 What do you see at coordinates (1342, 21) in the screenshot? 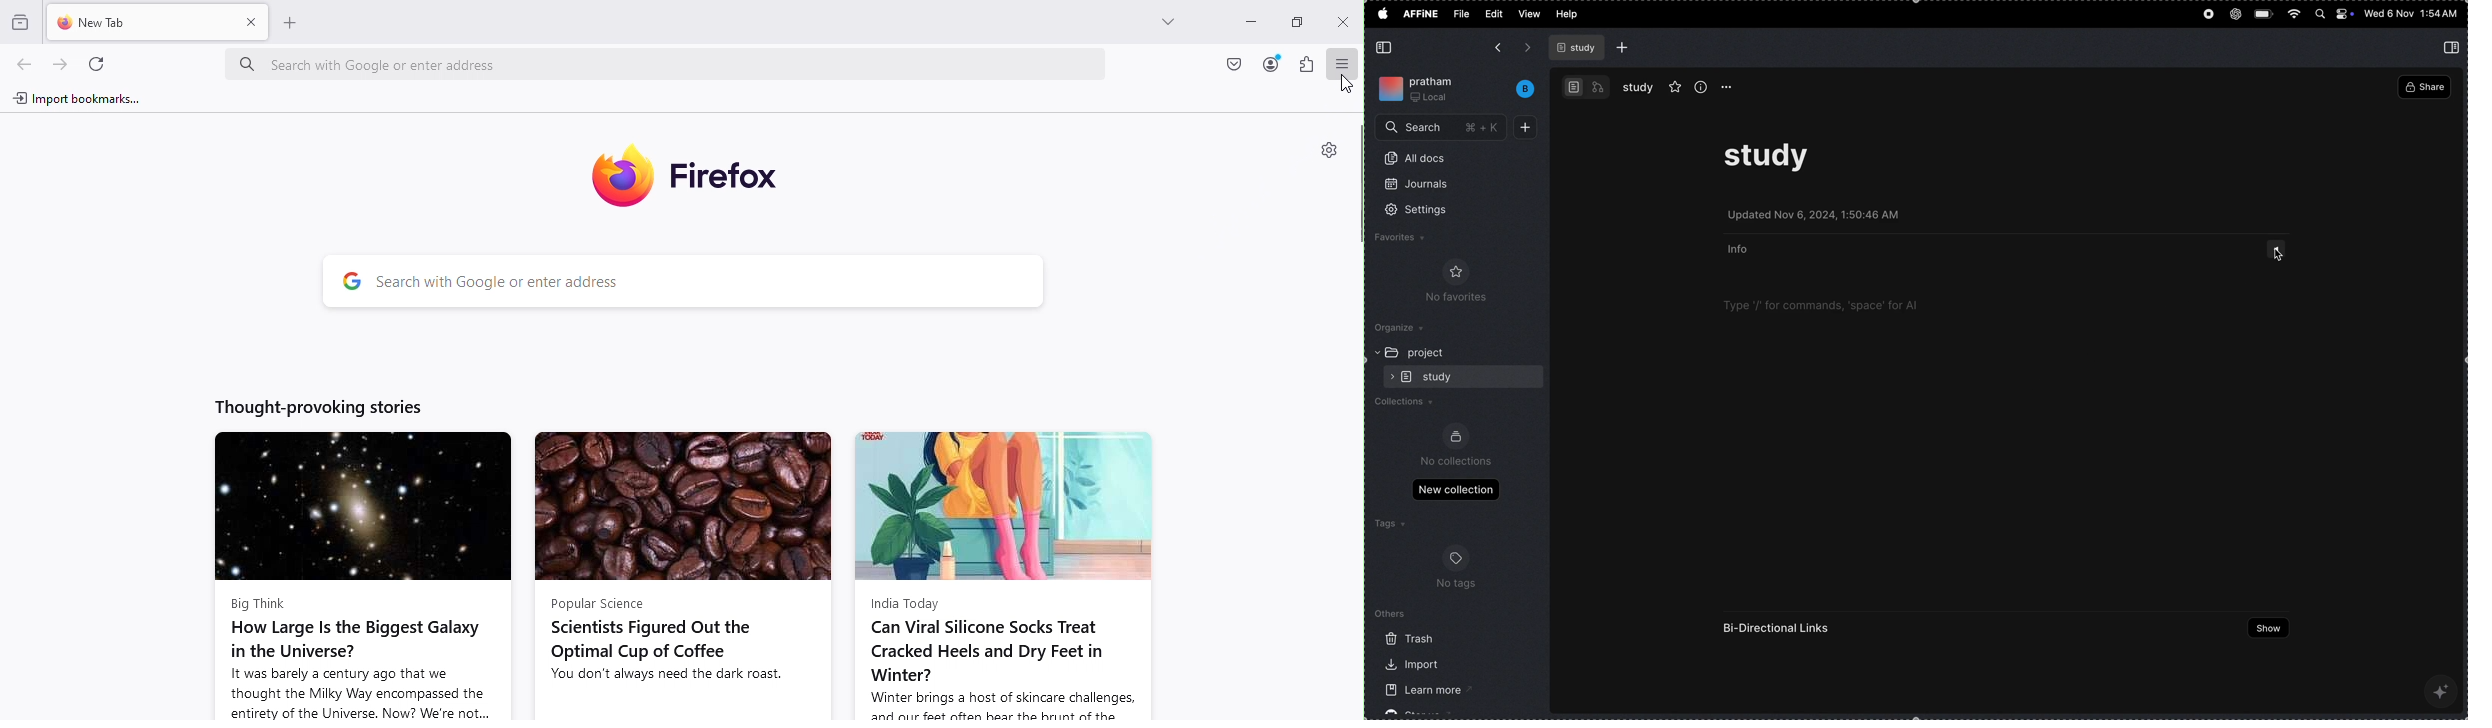
I see `Close` at bounding box center [1342, 21].